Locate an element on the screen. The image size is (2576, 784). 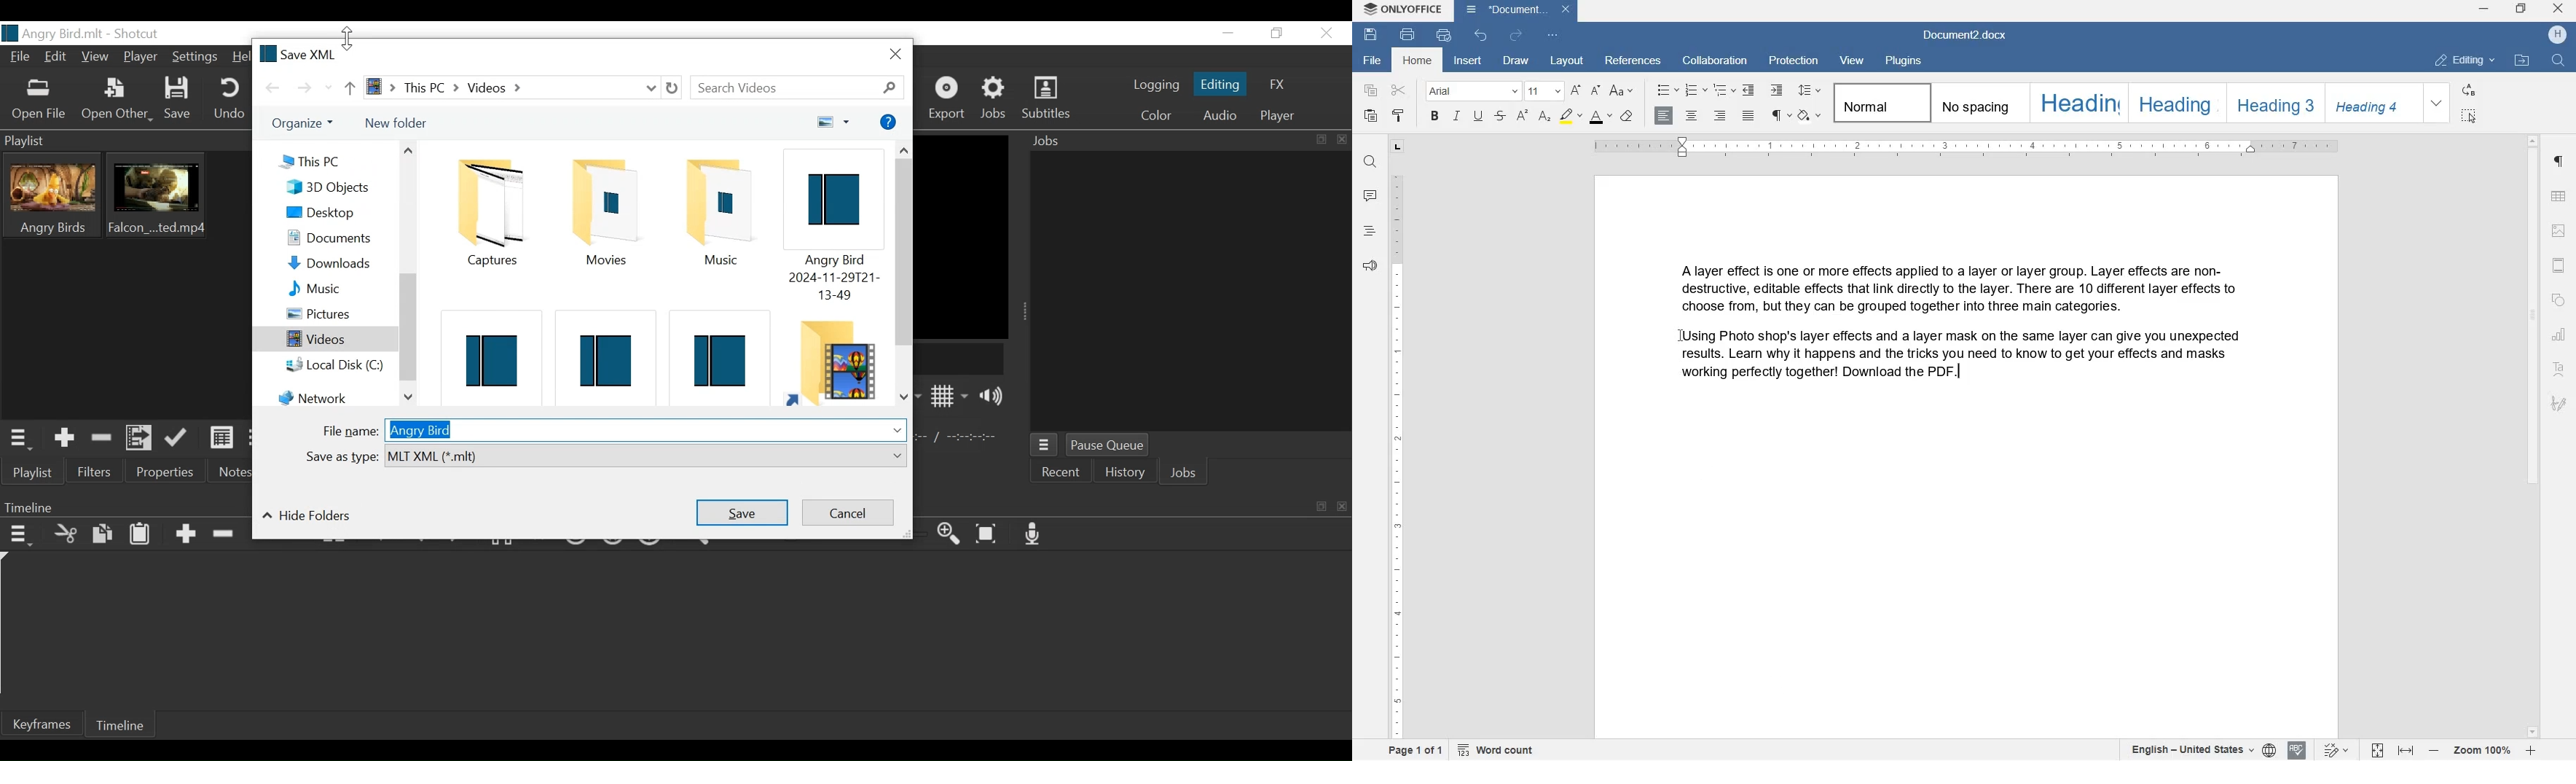
Filters is located at coordinates (95, 473).